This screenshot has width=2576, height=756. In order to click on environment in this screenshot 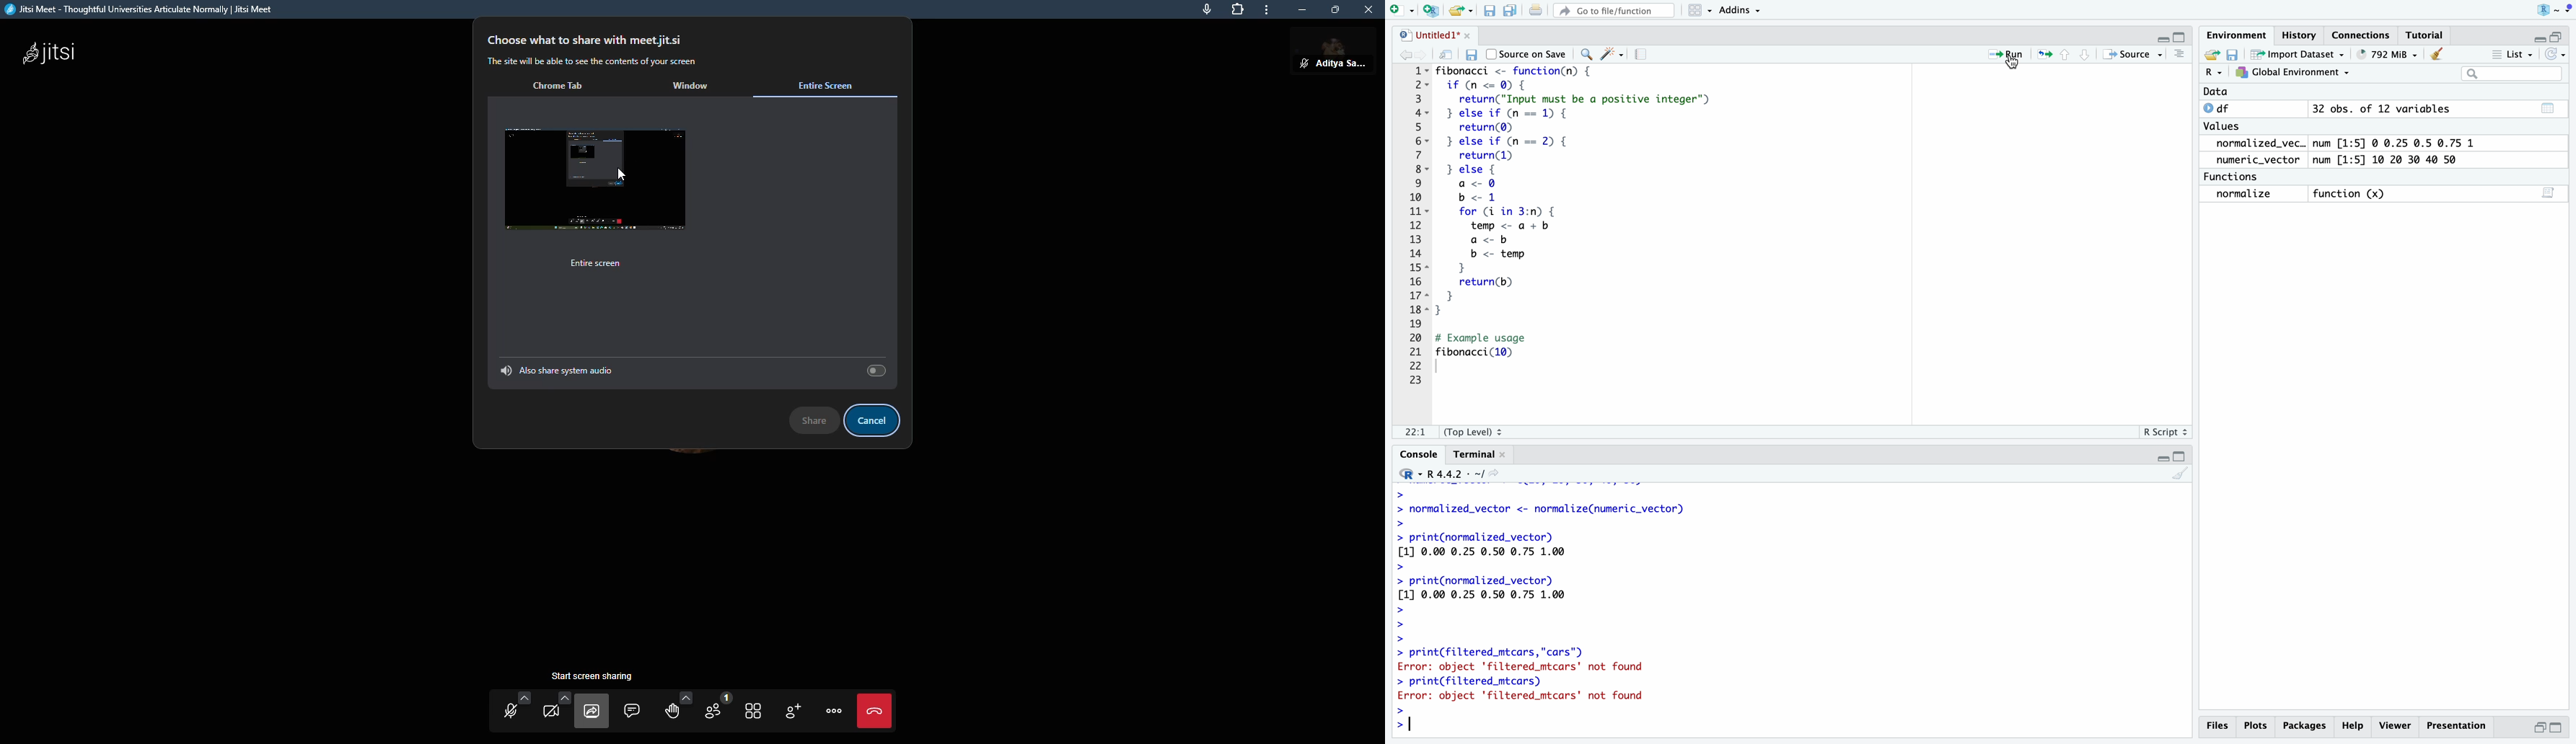, I will do `click(2235, 35)`.